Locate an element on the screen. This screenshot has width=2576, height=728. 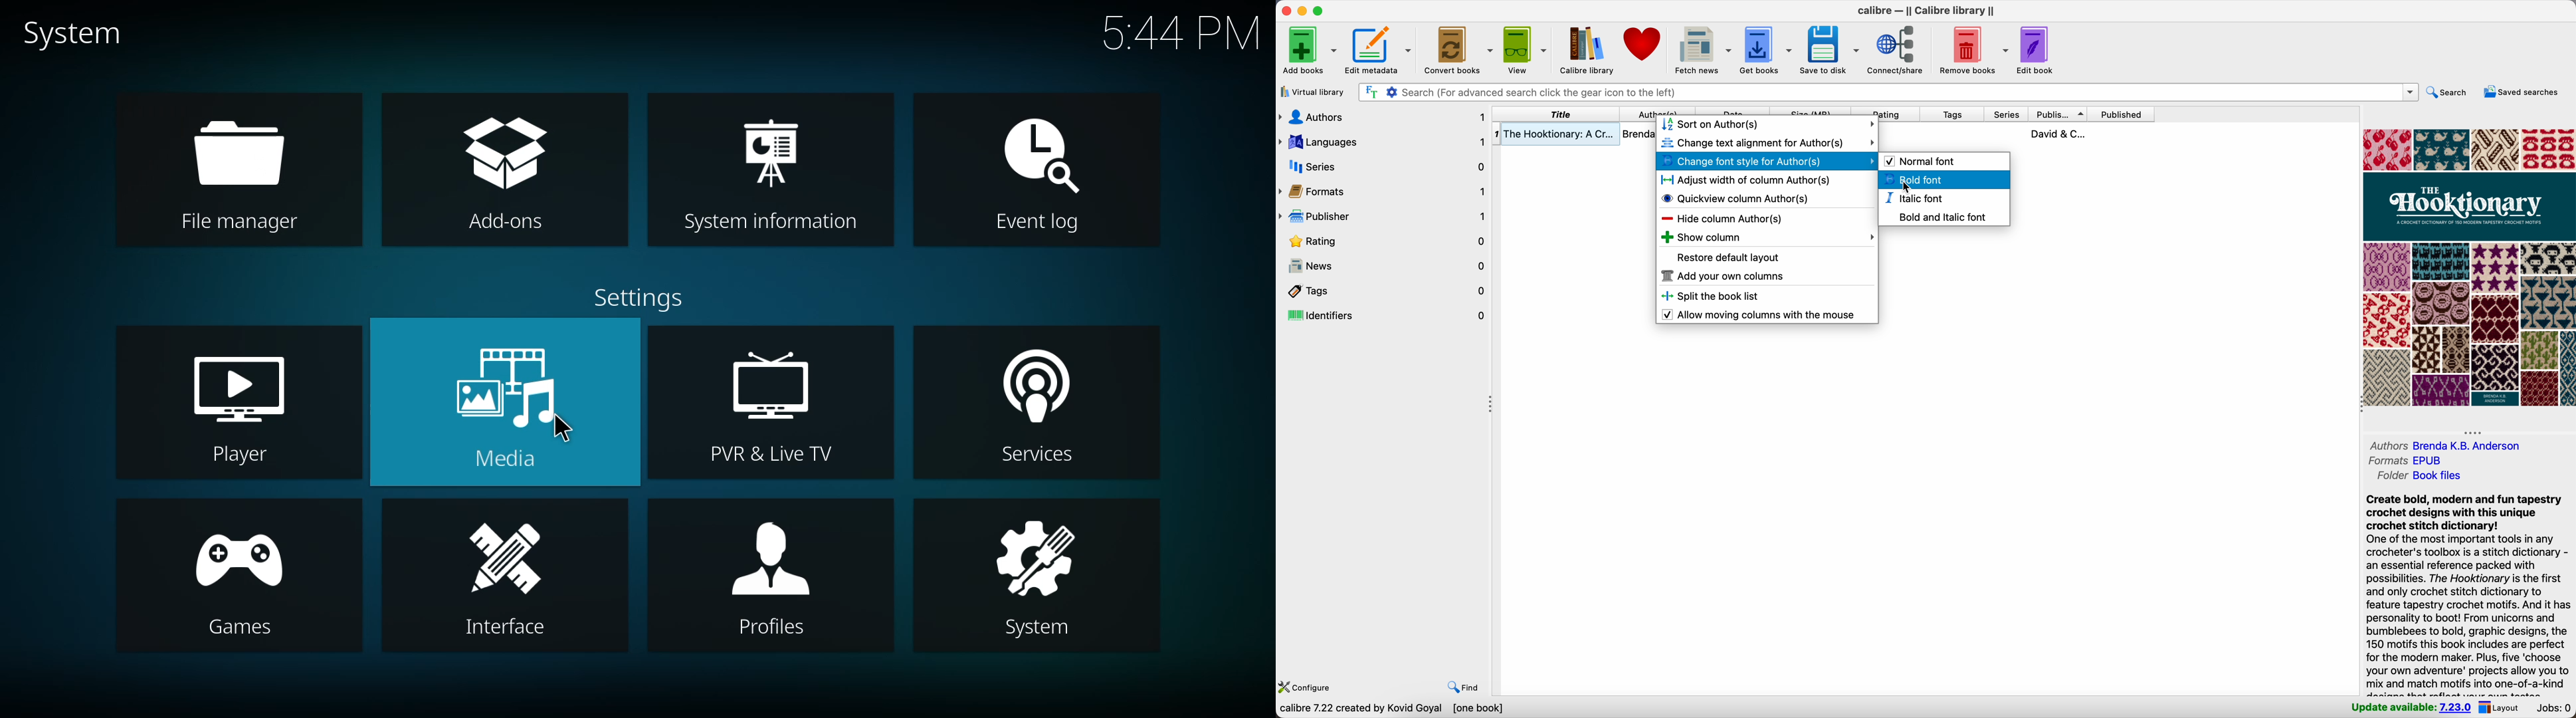
system is located at coordinates (1033, 556).